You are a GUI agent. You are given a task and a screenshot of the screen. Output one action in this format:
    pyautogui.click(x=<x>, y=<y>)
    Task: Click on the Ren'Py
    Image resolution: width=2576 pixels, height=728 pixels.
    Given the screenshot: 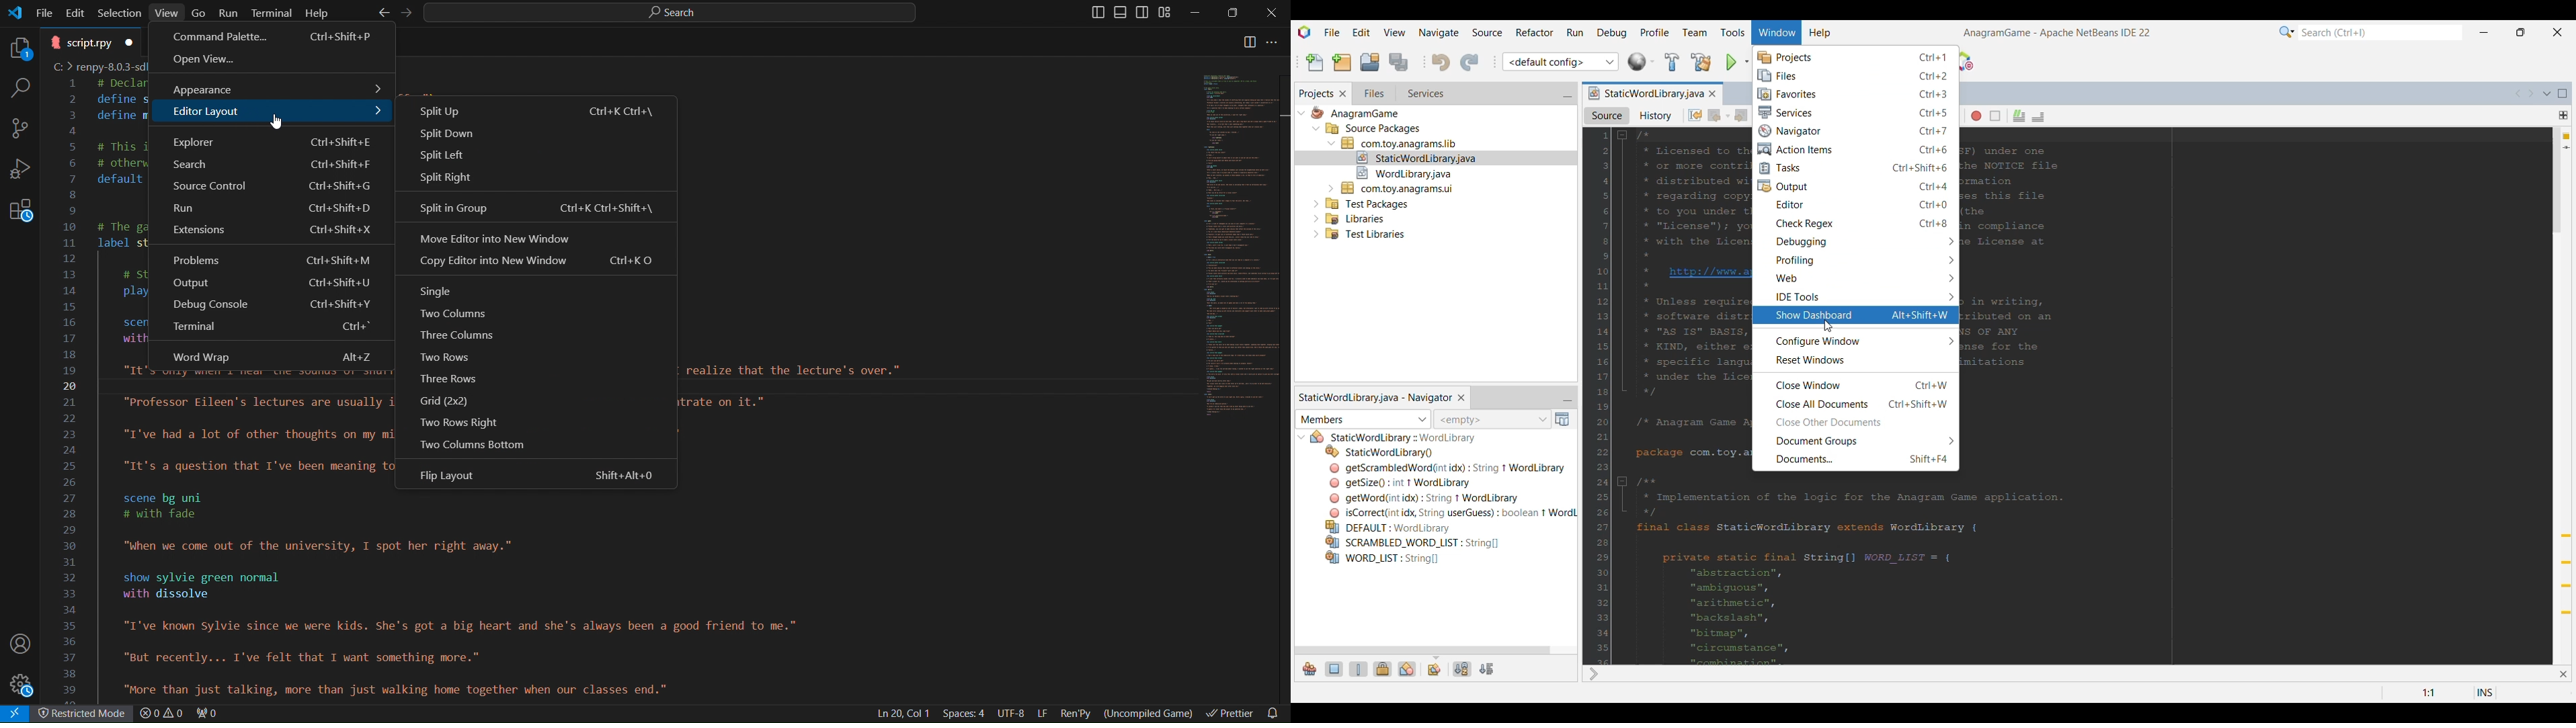 What is the action you would take?
    pyautogui.click(x=1078, y=712)
    